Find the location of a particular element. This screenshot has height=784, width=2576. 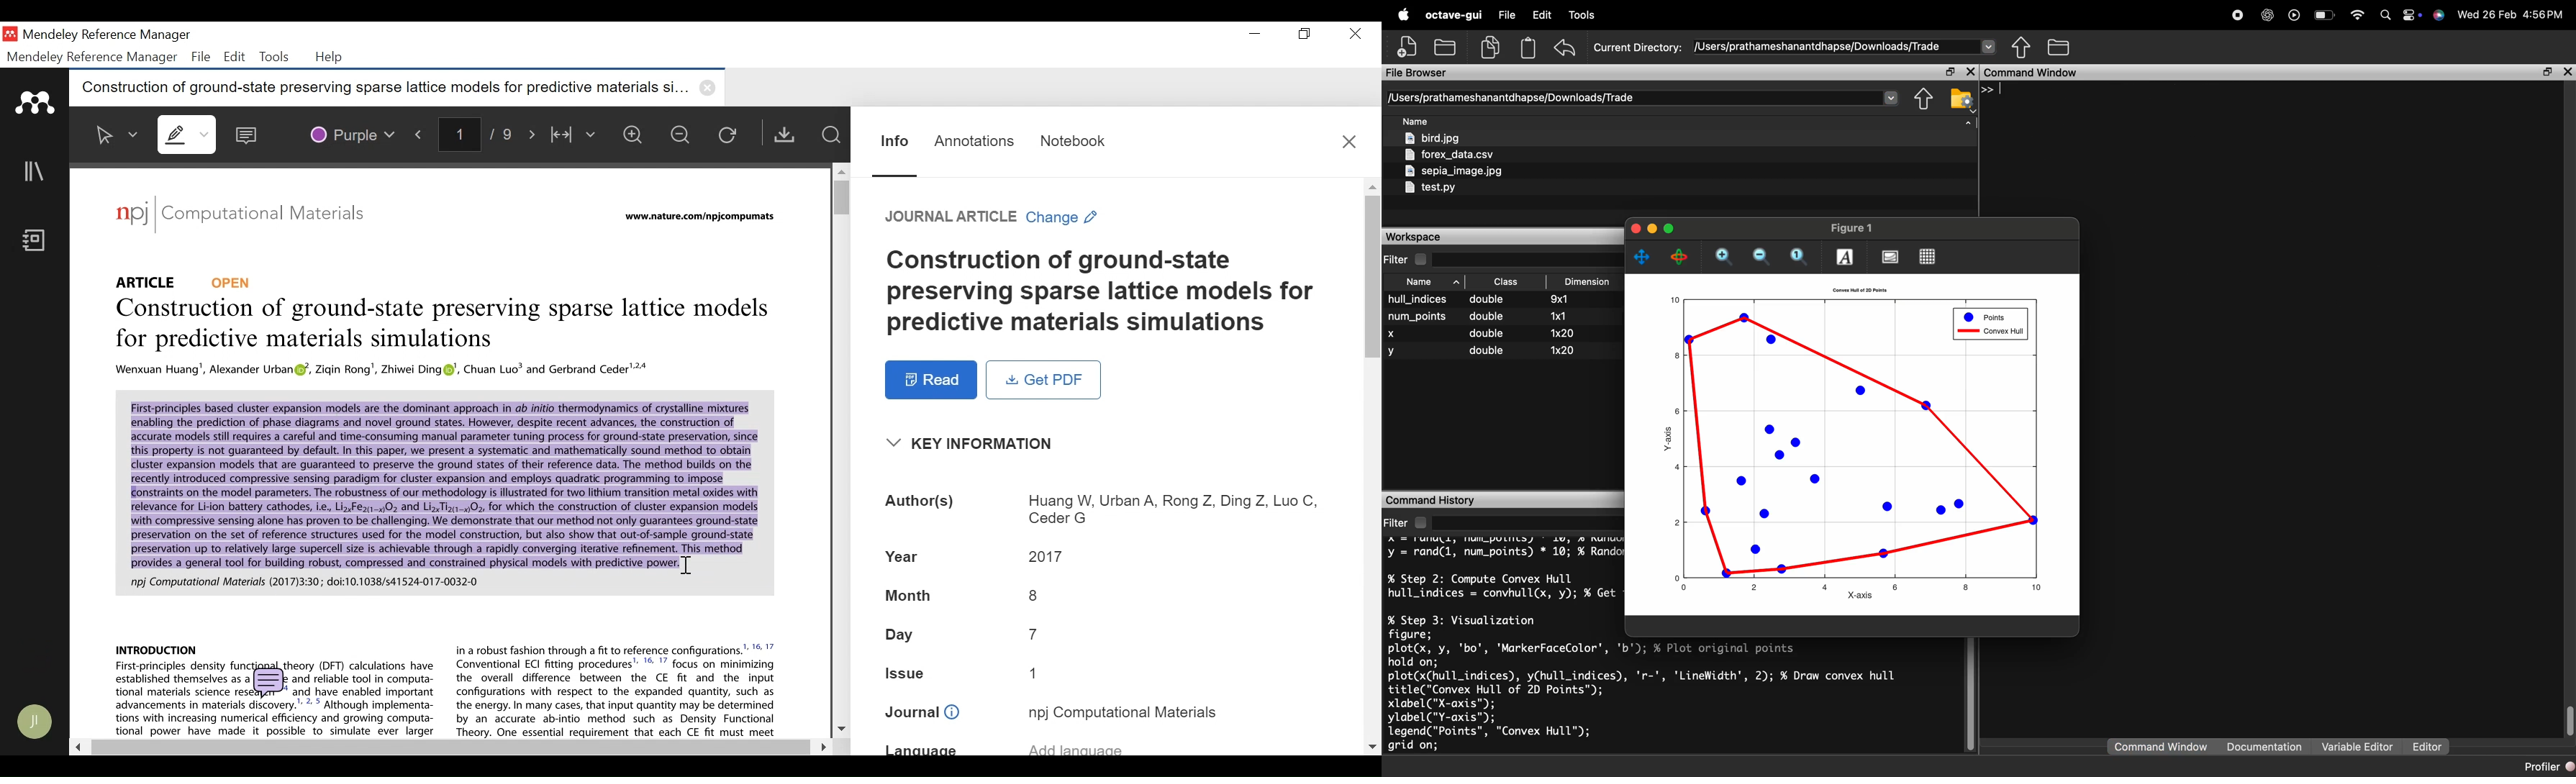

Edit is located at coordinates (232, 57).